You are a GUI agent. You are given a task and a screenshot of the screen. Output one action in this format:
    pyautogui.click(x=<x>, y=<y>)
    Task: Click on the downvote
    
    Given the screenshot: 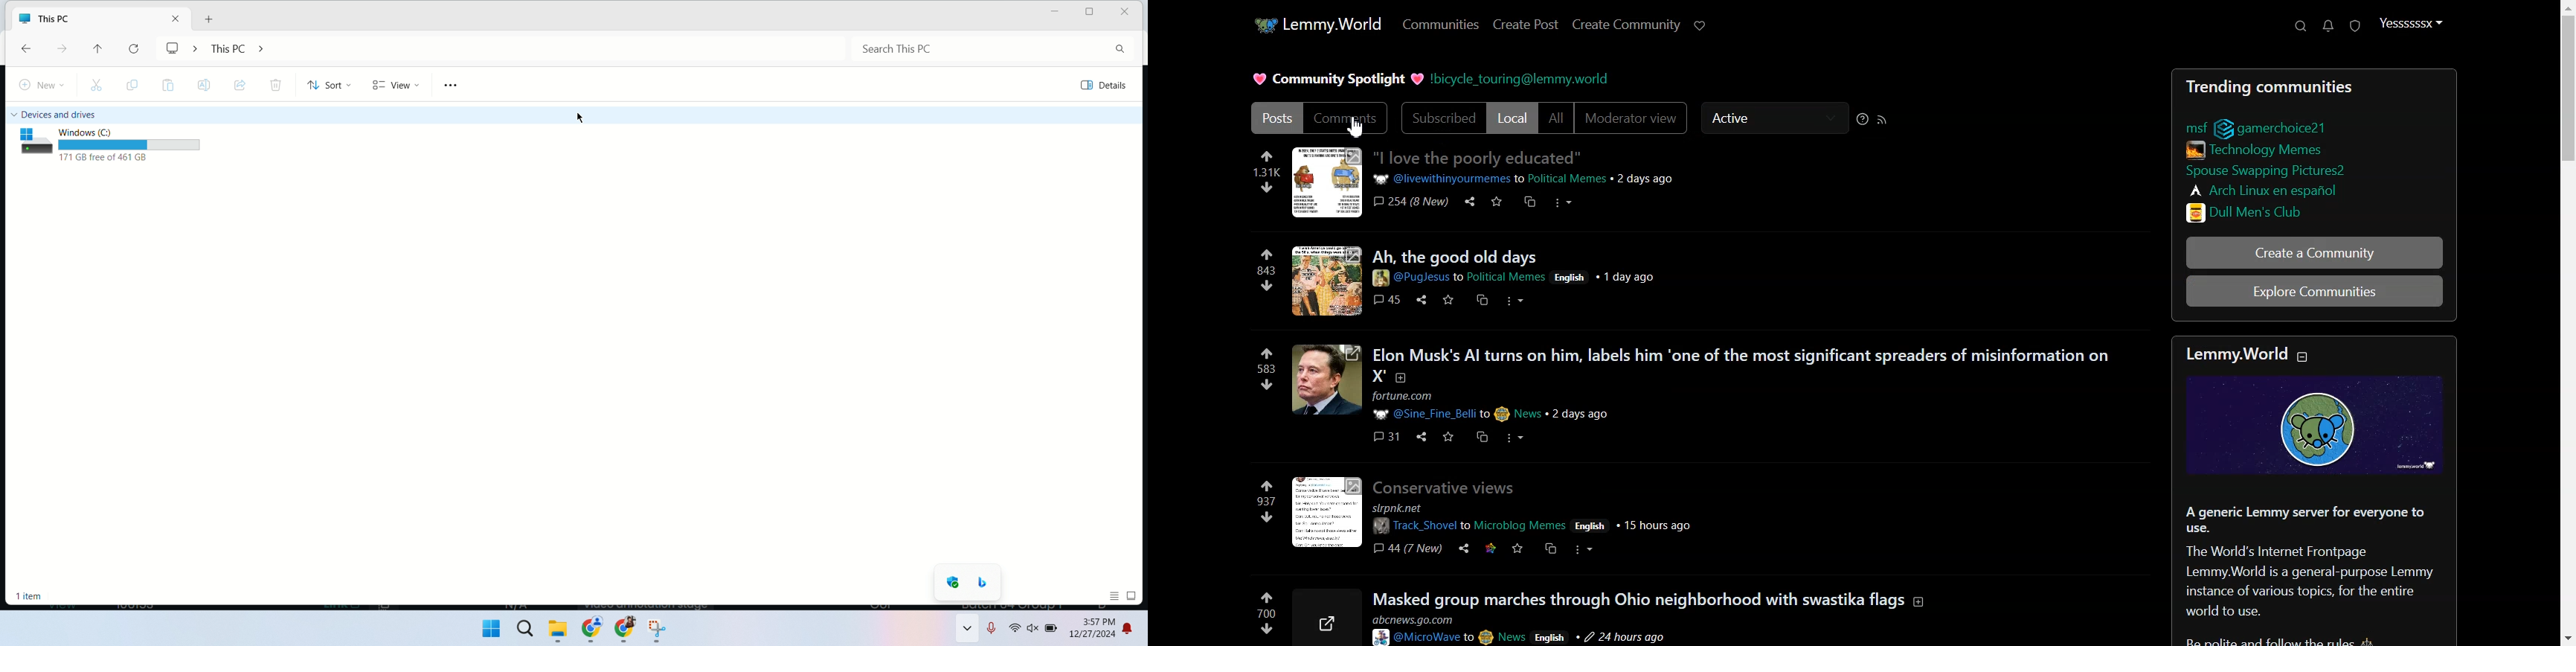 What is the action you would take?
    pyautogui.click(x=1266, y=286)
    